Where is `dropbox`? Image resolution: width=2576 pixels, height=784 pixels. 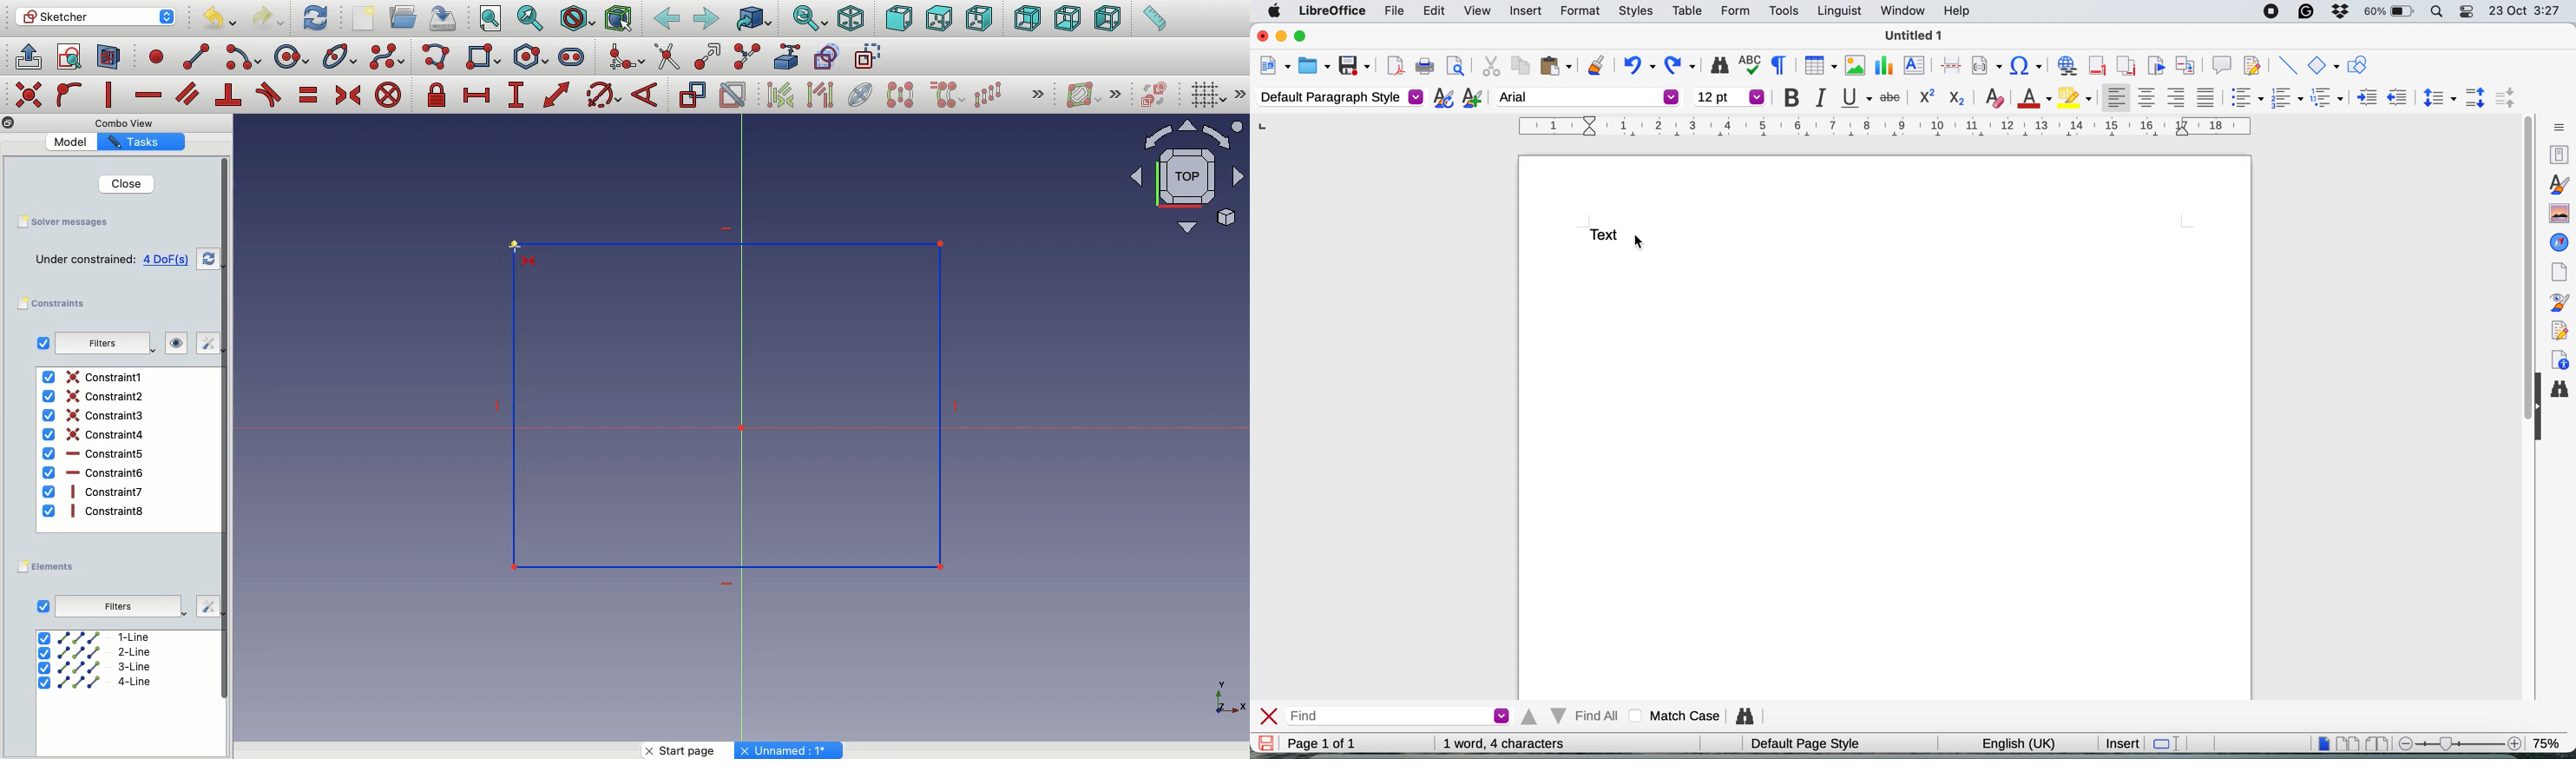 dropbox is located at coordinates (2339, 10).